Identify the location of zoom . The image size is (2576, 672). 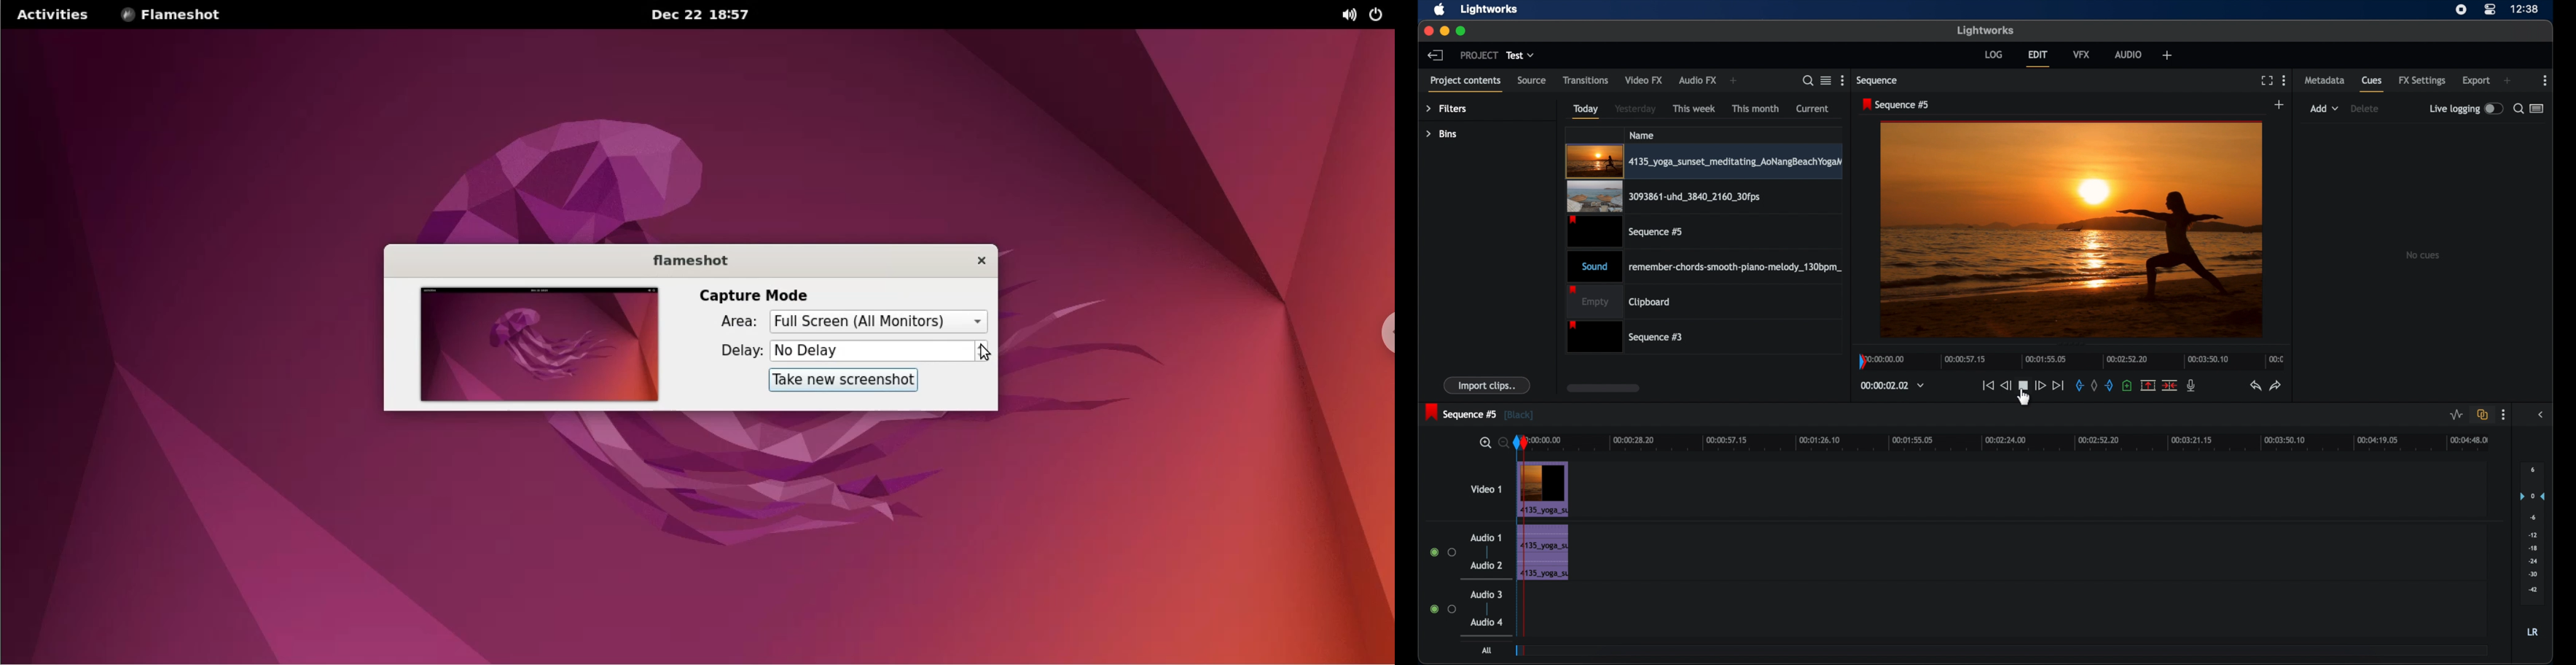
(1491, 442).